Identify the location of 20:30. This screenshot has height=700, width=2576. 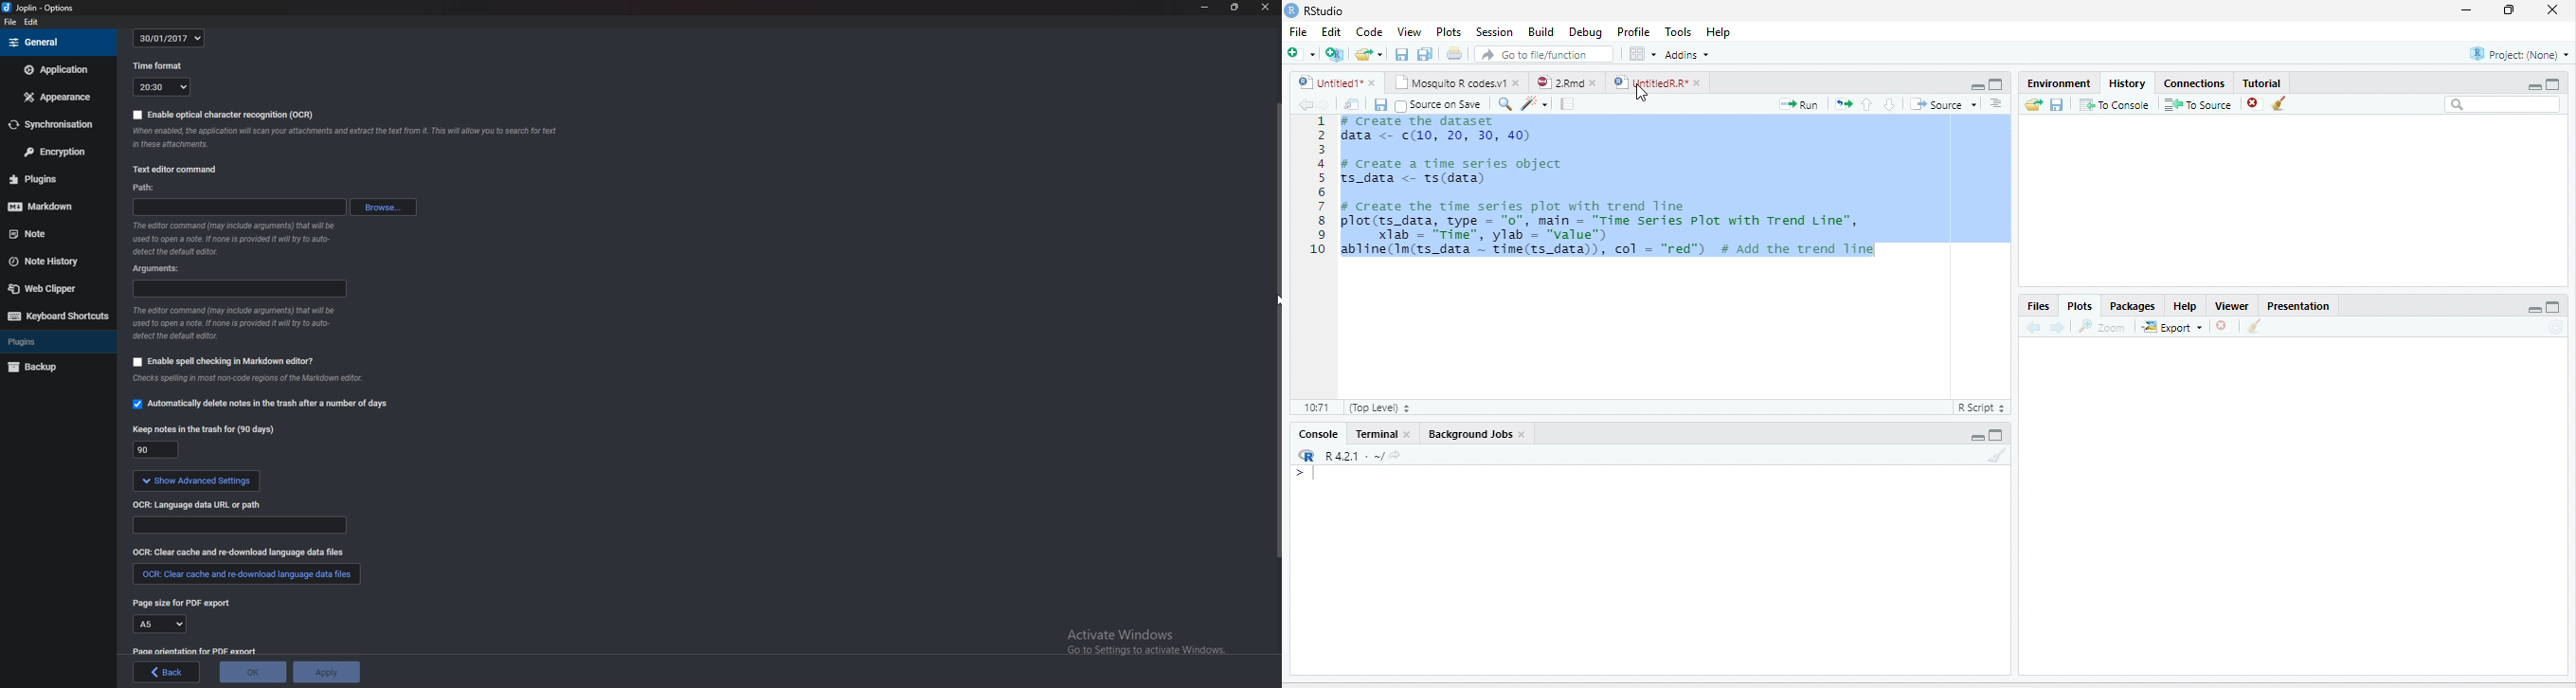
(161, 88).